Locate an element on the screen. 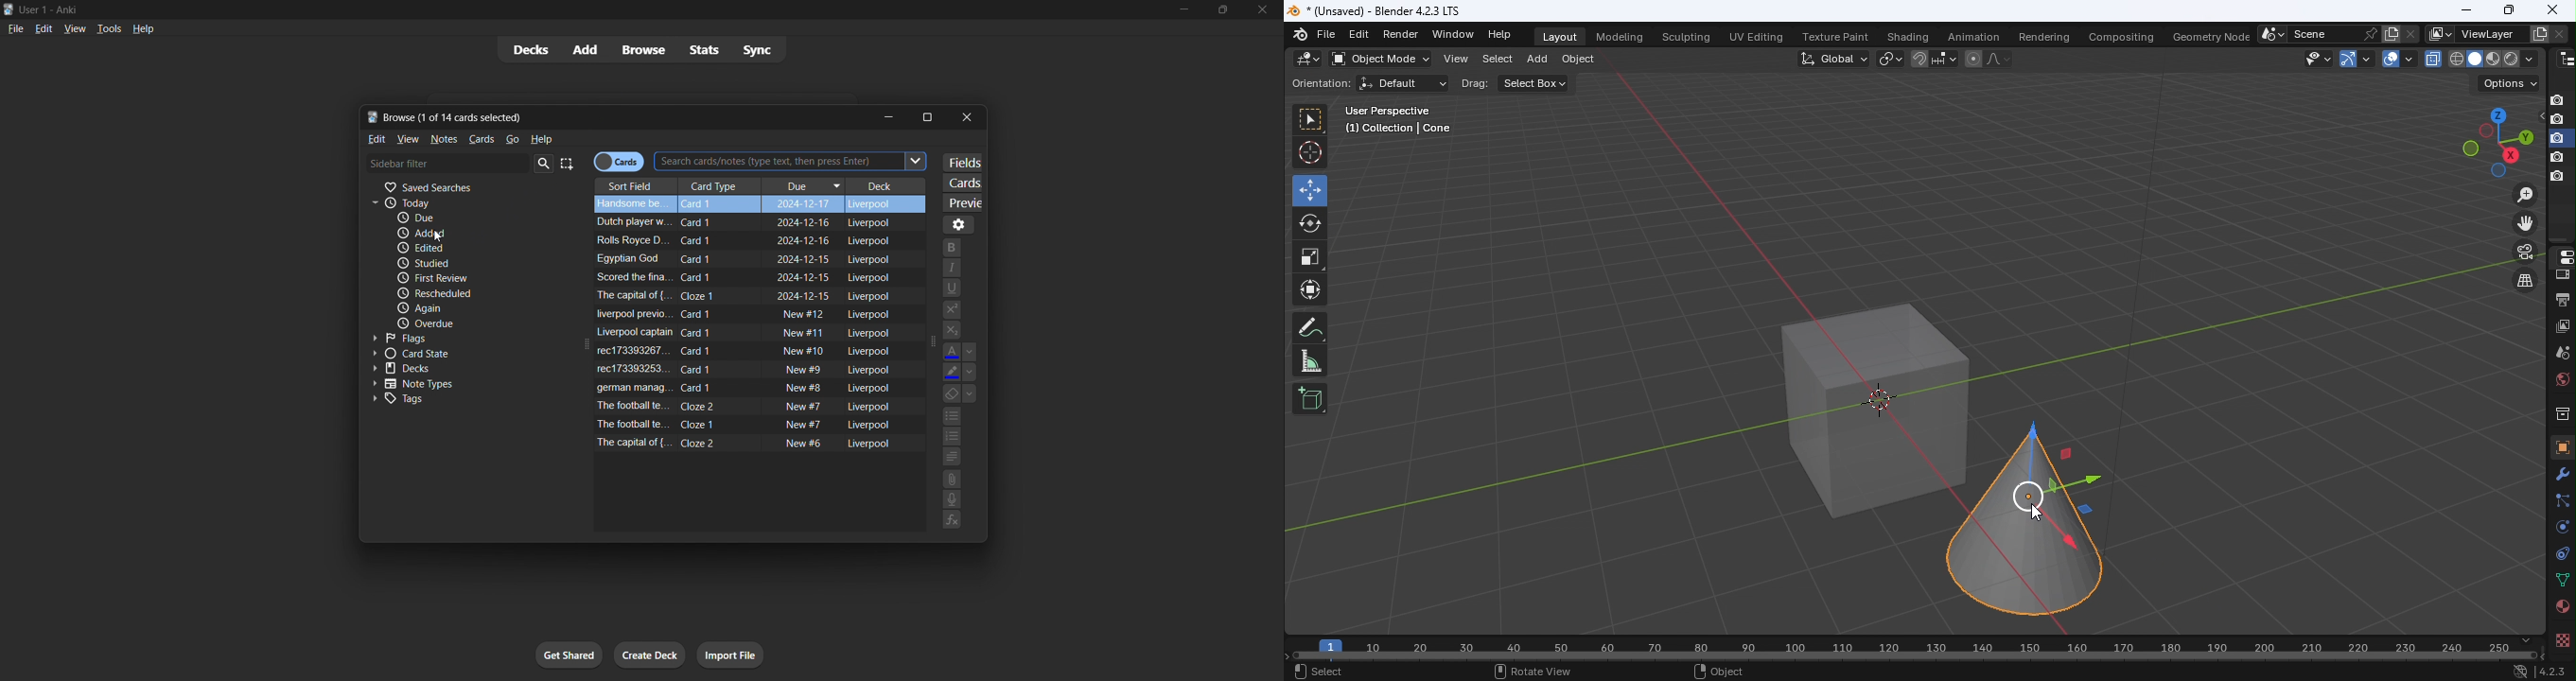 Image resolution: width=2576 pixels, height=700 pixels. go is located at coordinates (513, 139).